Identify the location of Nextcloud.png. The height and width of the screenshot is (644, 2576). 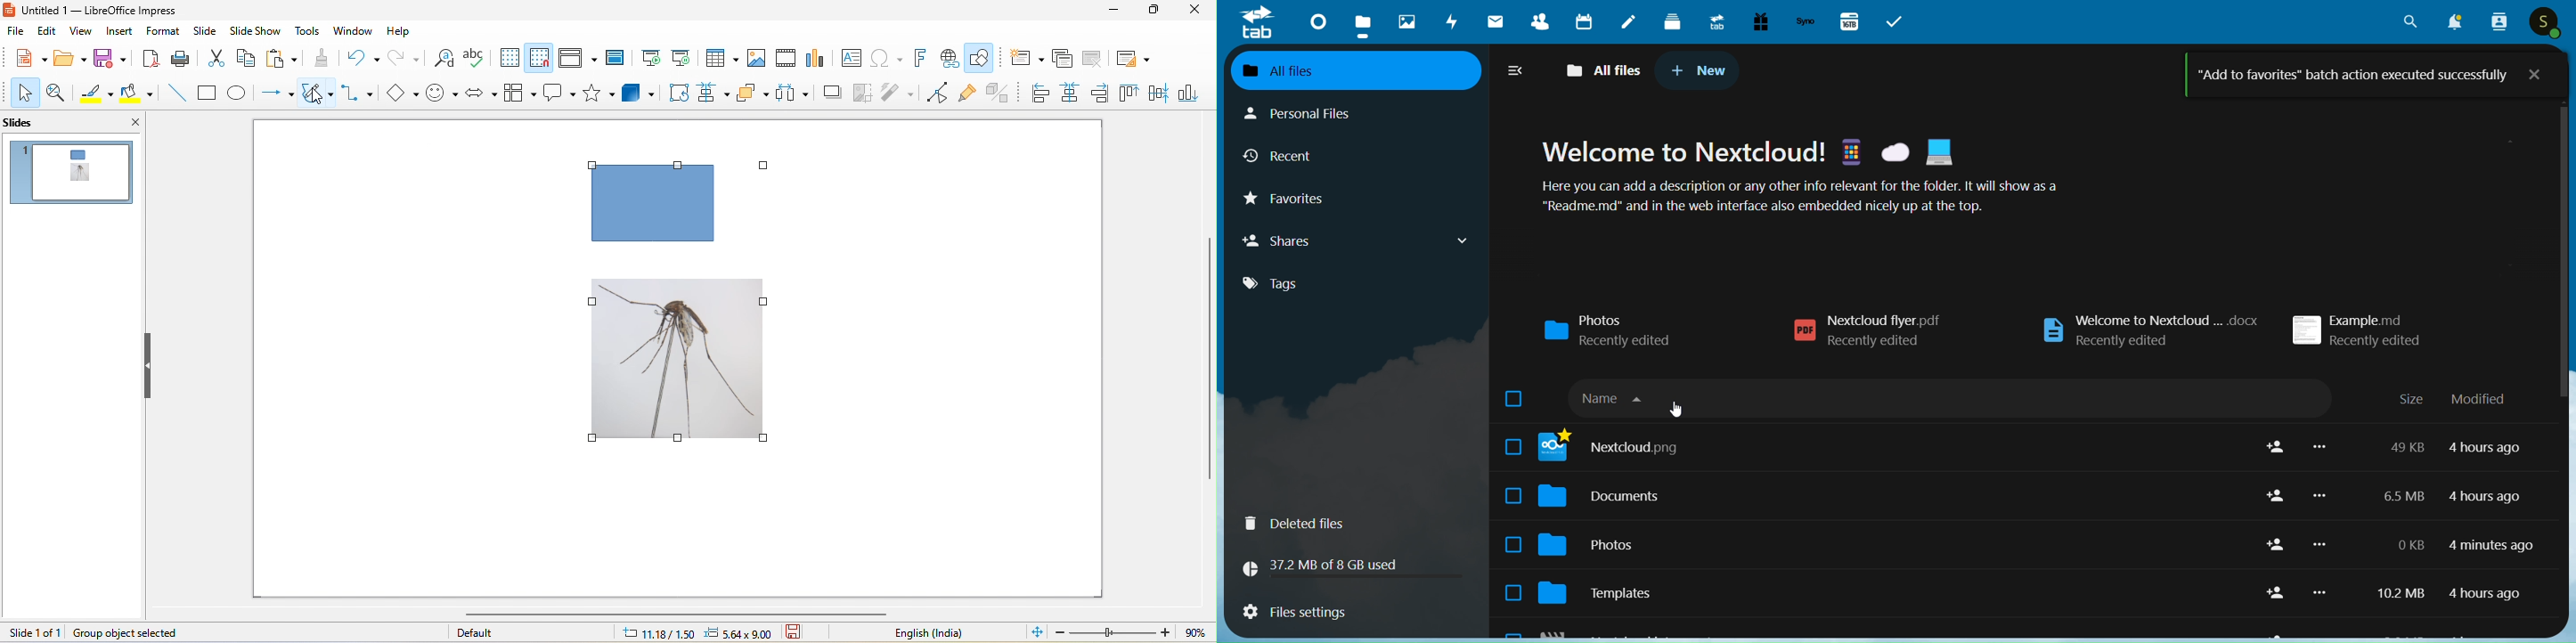
(1893, 447).